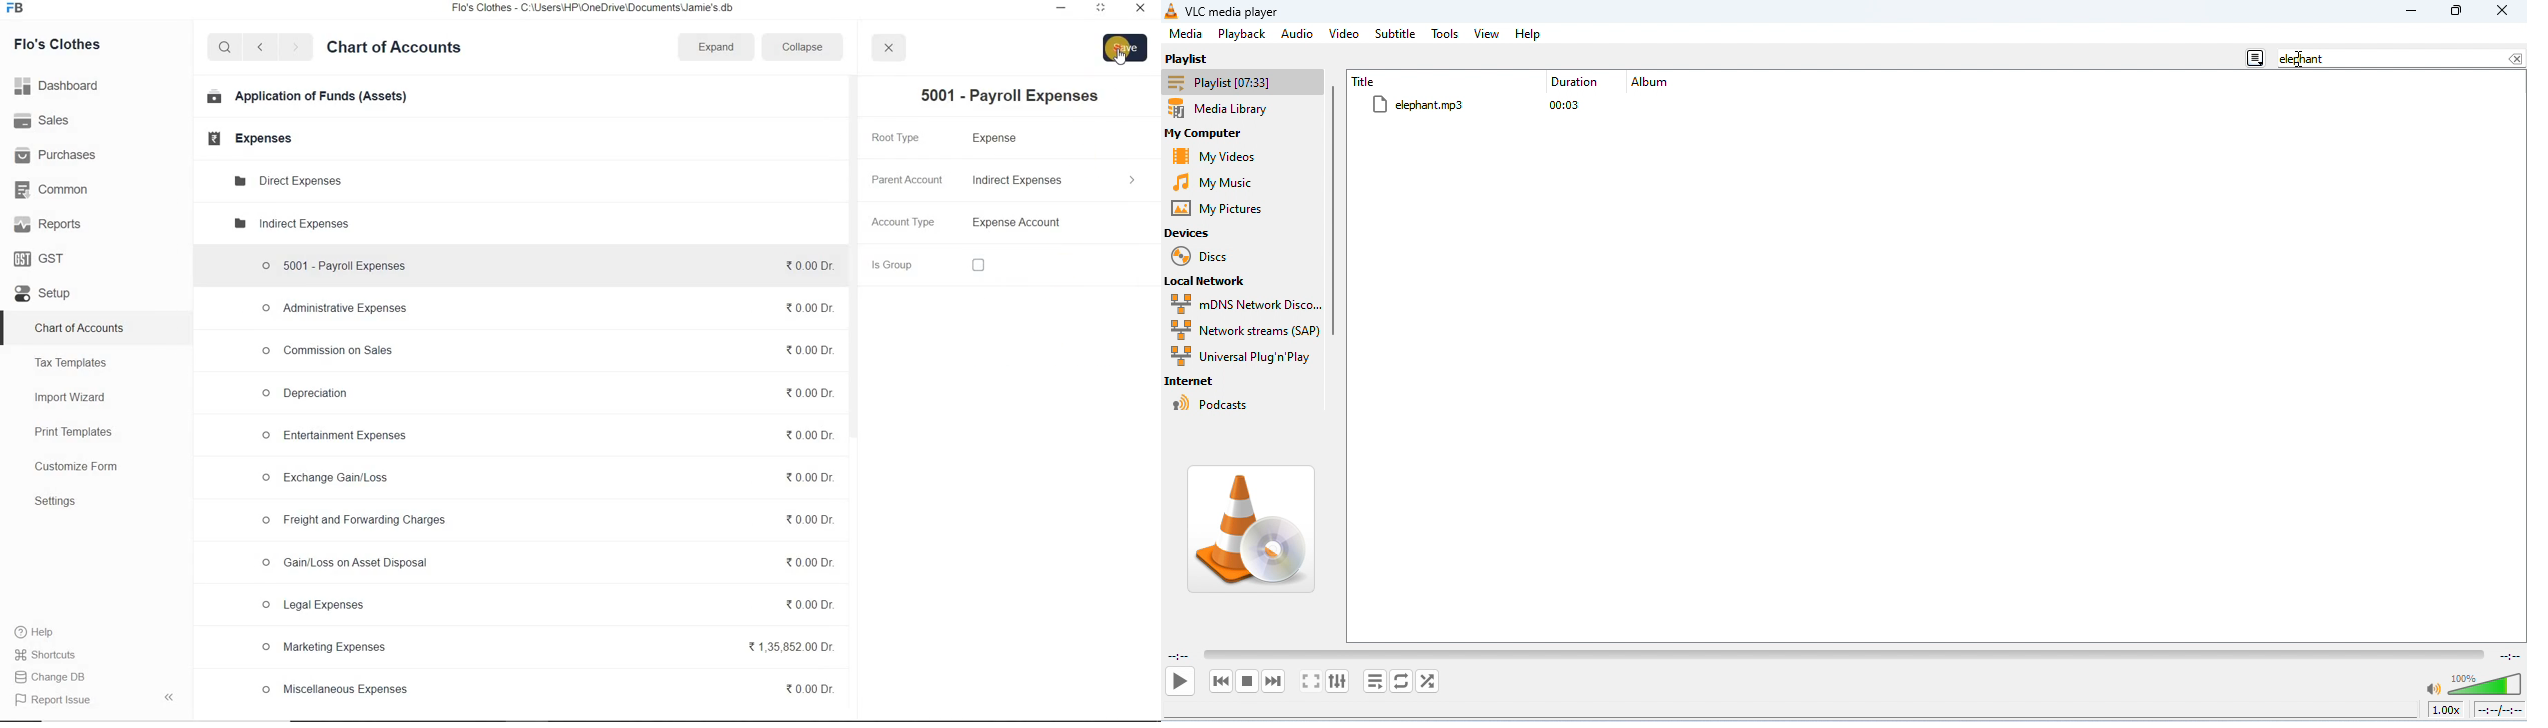 The width and height of the screenshot is (2548, 728). What do you see at coordinates (718, 46) in the screenshot?
I see `Expand` at bounding box center [718, 46].